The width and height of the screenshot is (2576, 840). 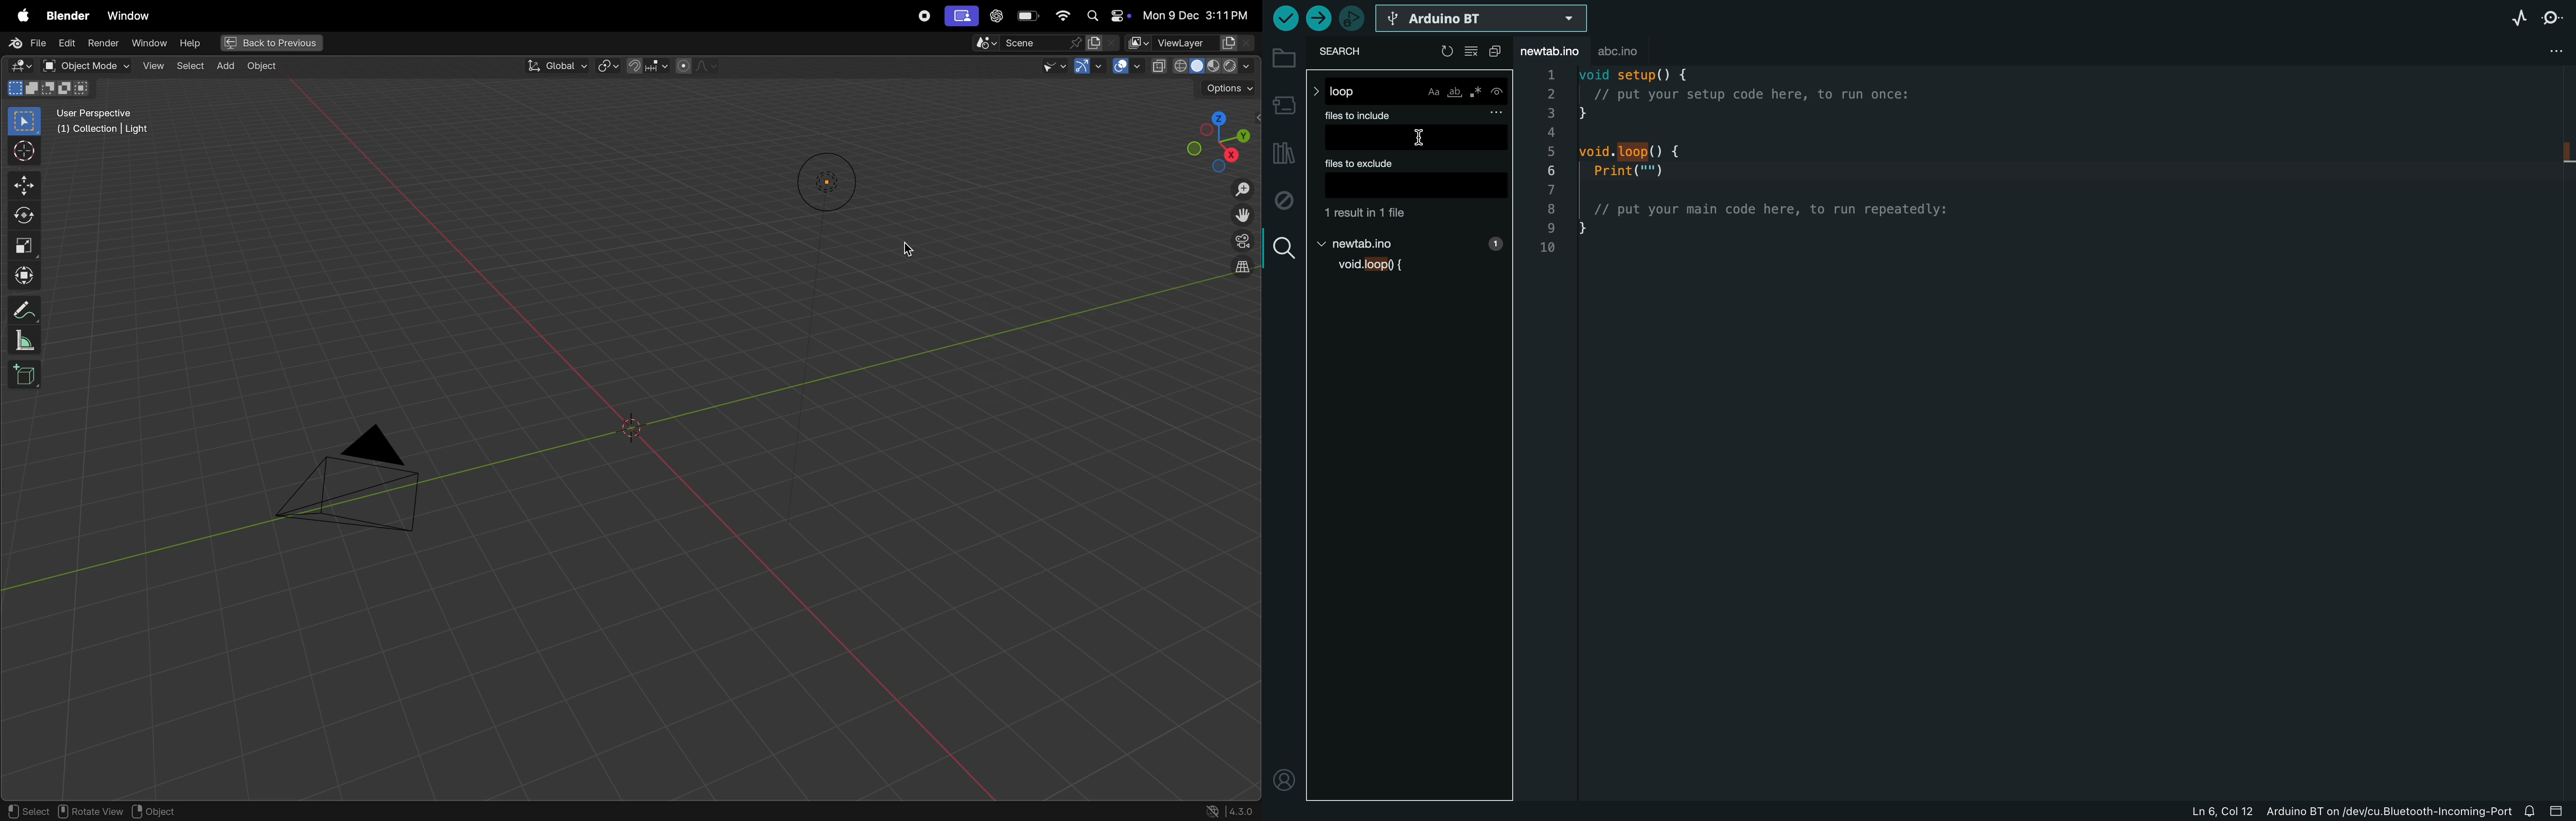 What do you see at coordinates (995, 17) in the screenshot?
I see `chatgpt` at bounding box center [995, 17].